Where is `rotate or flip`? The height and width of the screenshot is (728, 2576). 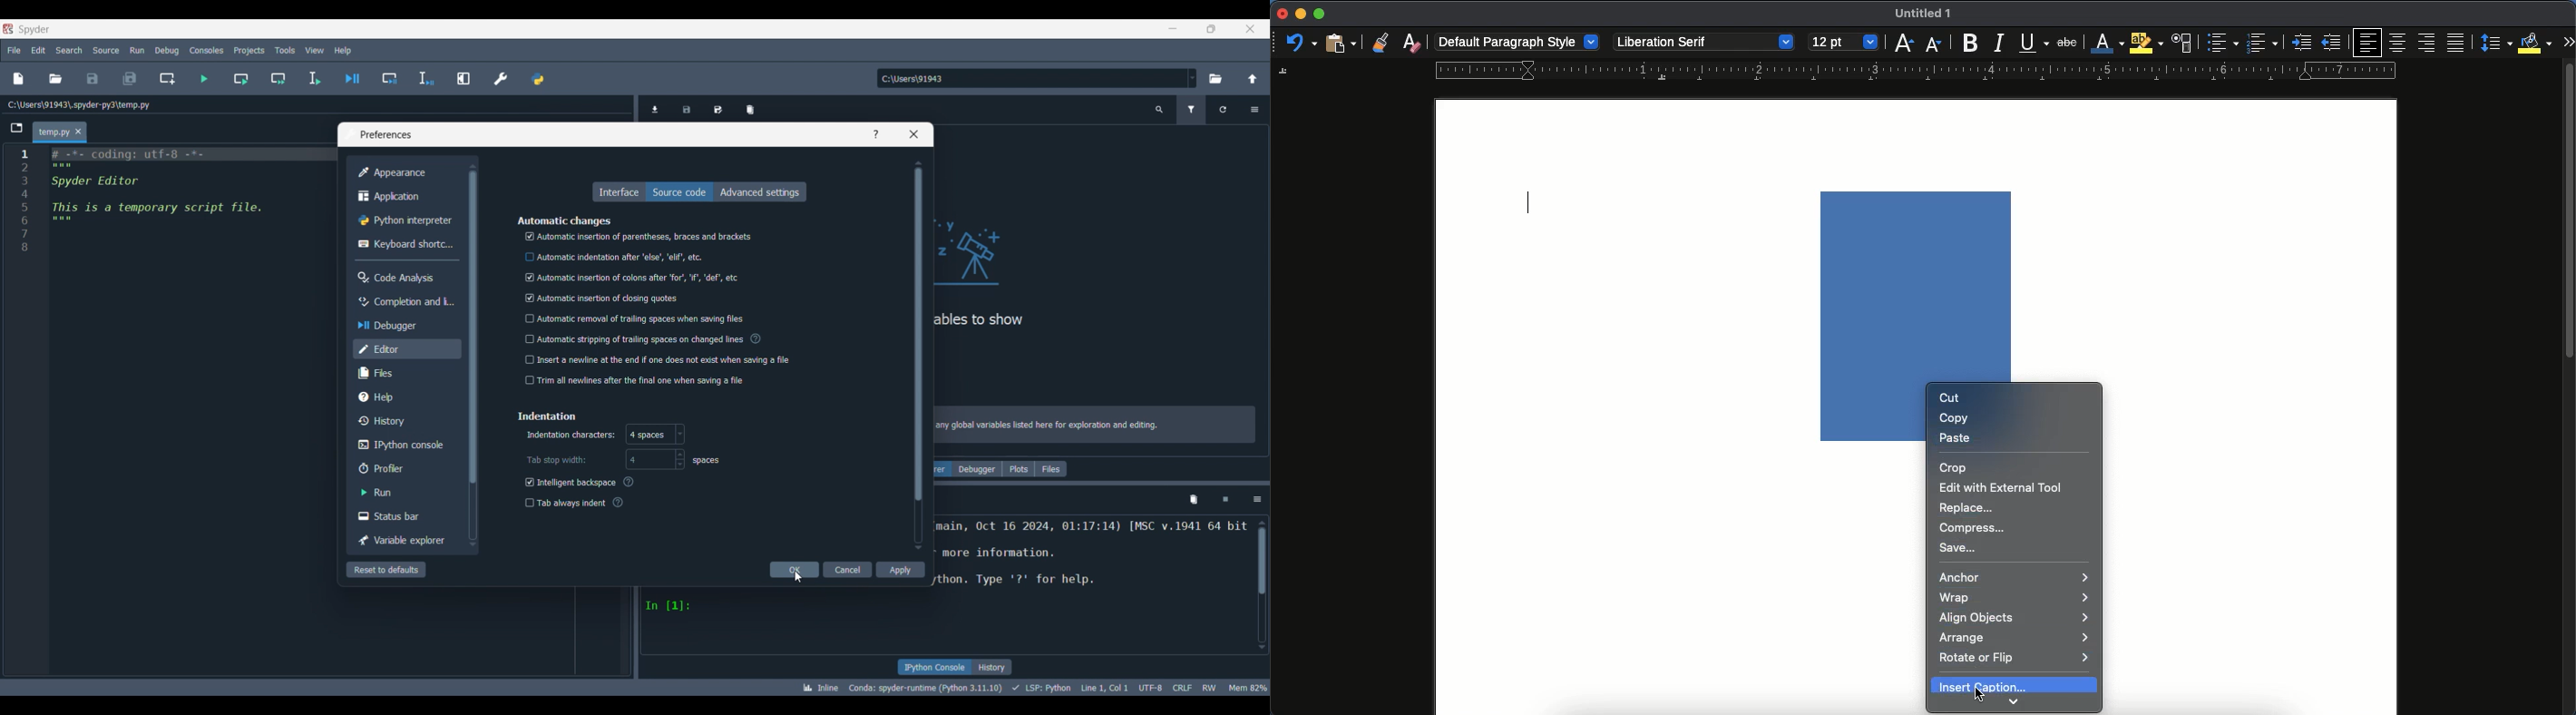
rotate or flip is located at coordinates (2015, 661).